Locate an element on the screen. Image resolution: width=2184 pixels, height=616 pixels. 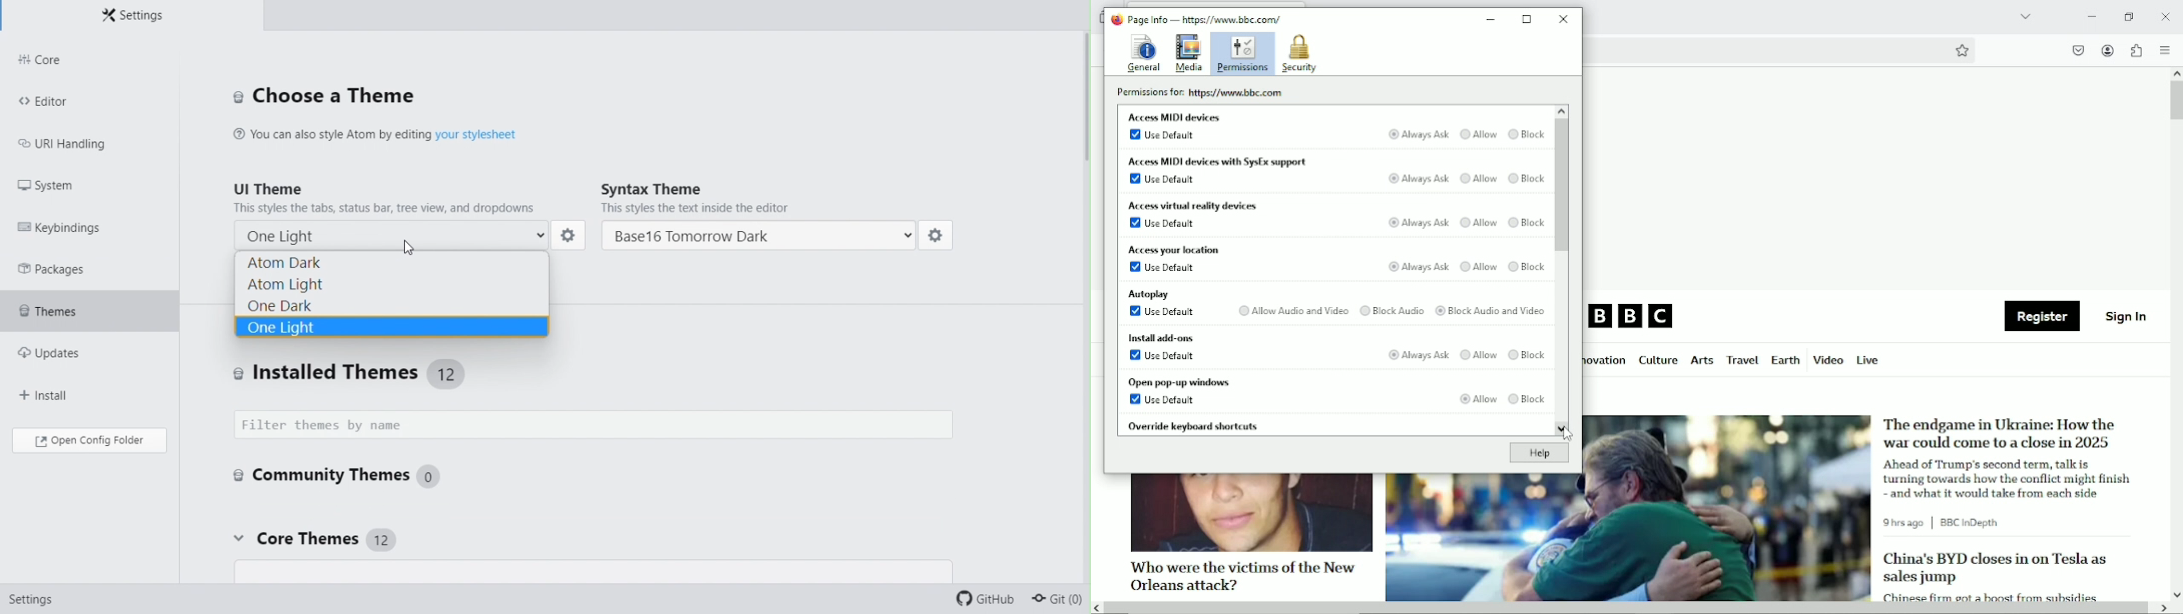
image is located at coordinates (1250, 513).